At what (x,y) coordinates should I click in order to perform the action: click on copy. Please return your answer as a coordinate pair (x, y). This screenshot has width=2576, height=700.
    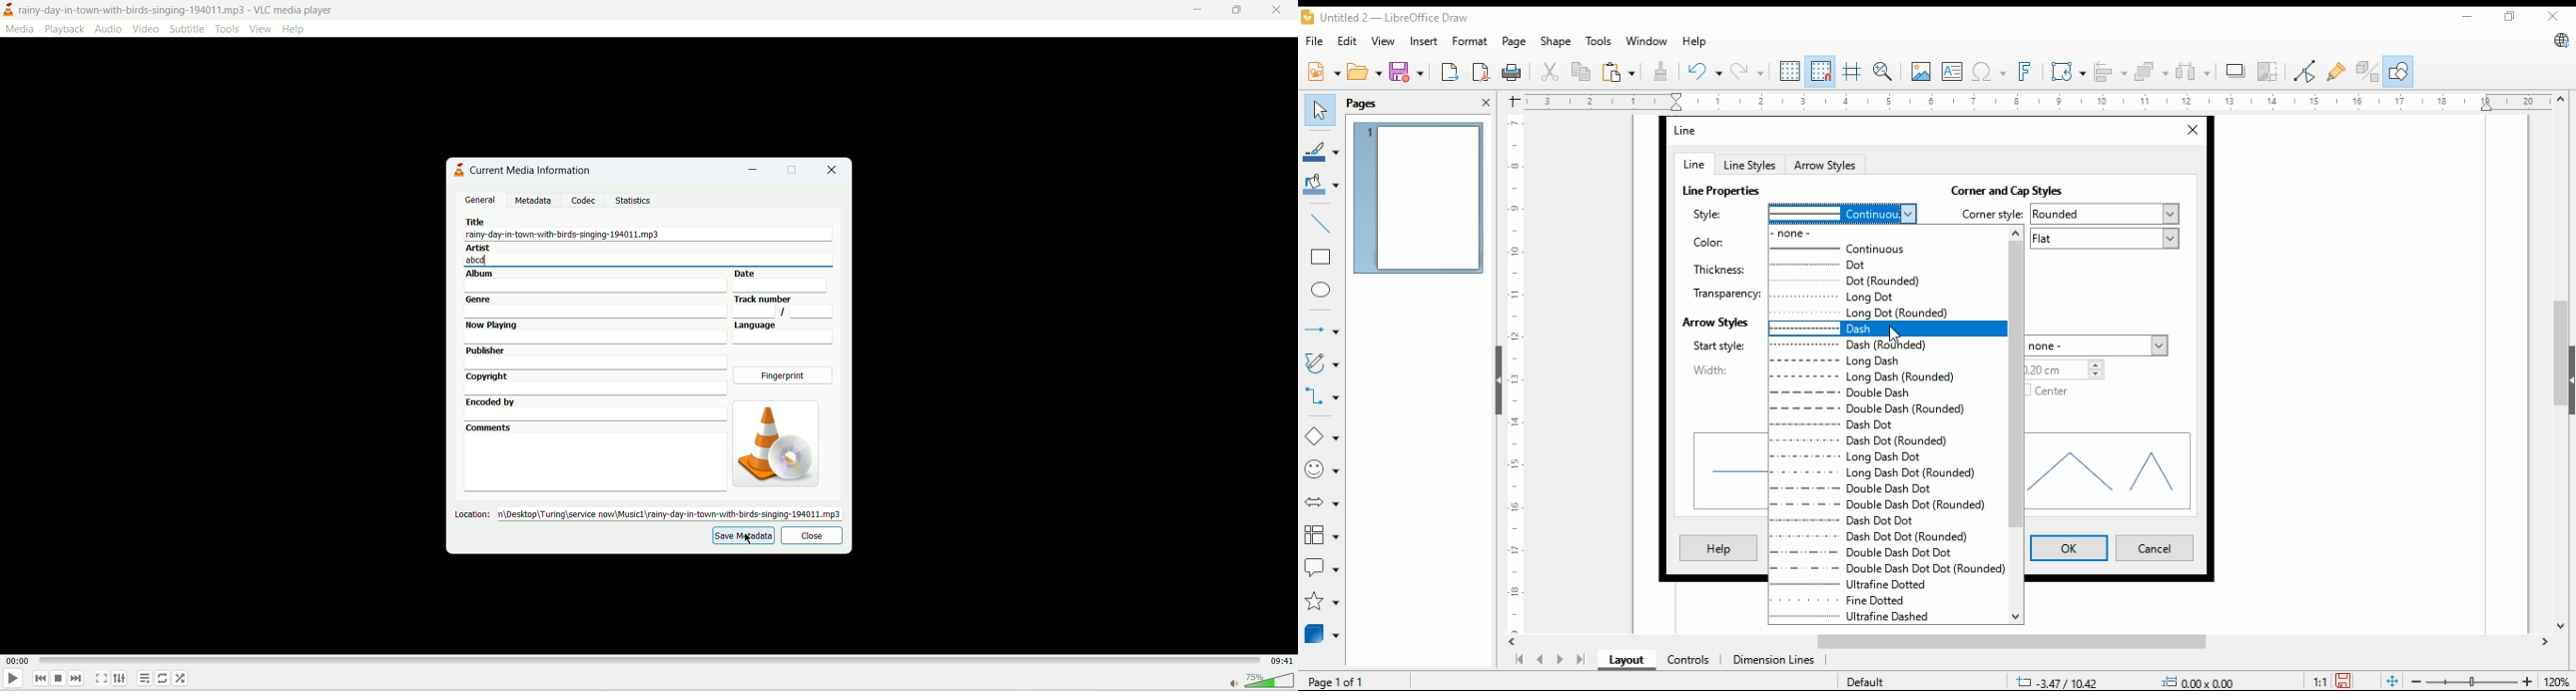
    Looking at the image, I should click on (1583, 71).